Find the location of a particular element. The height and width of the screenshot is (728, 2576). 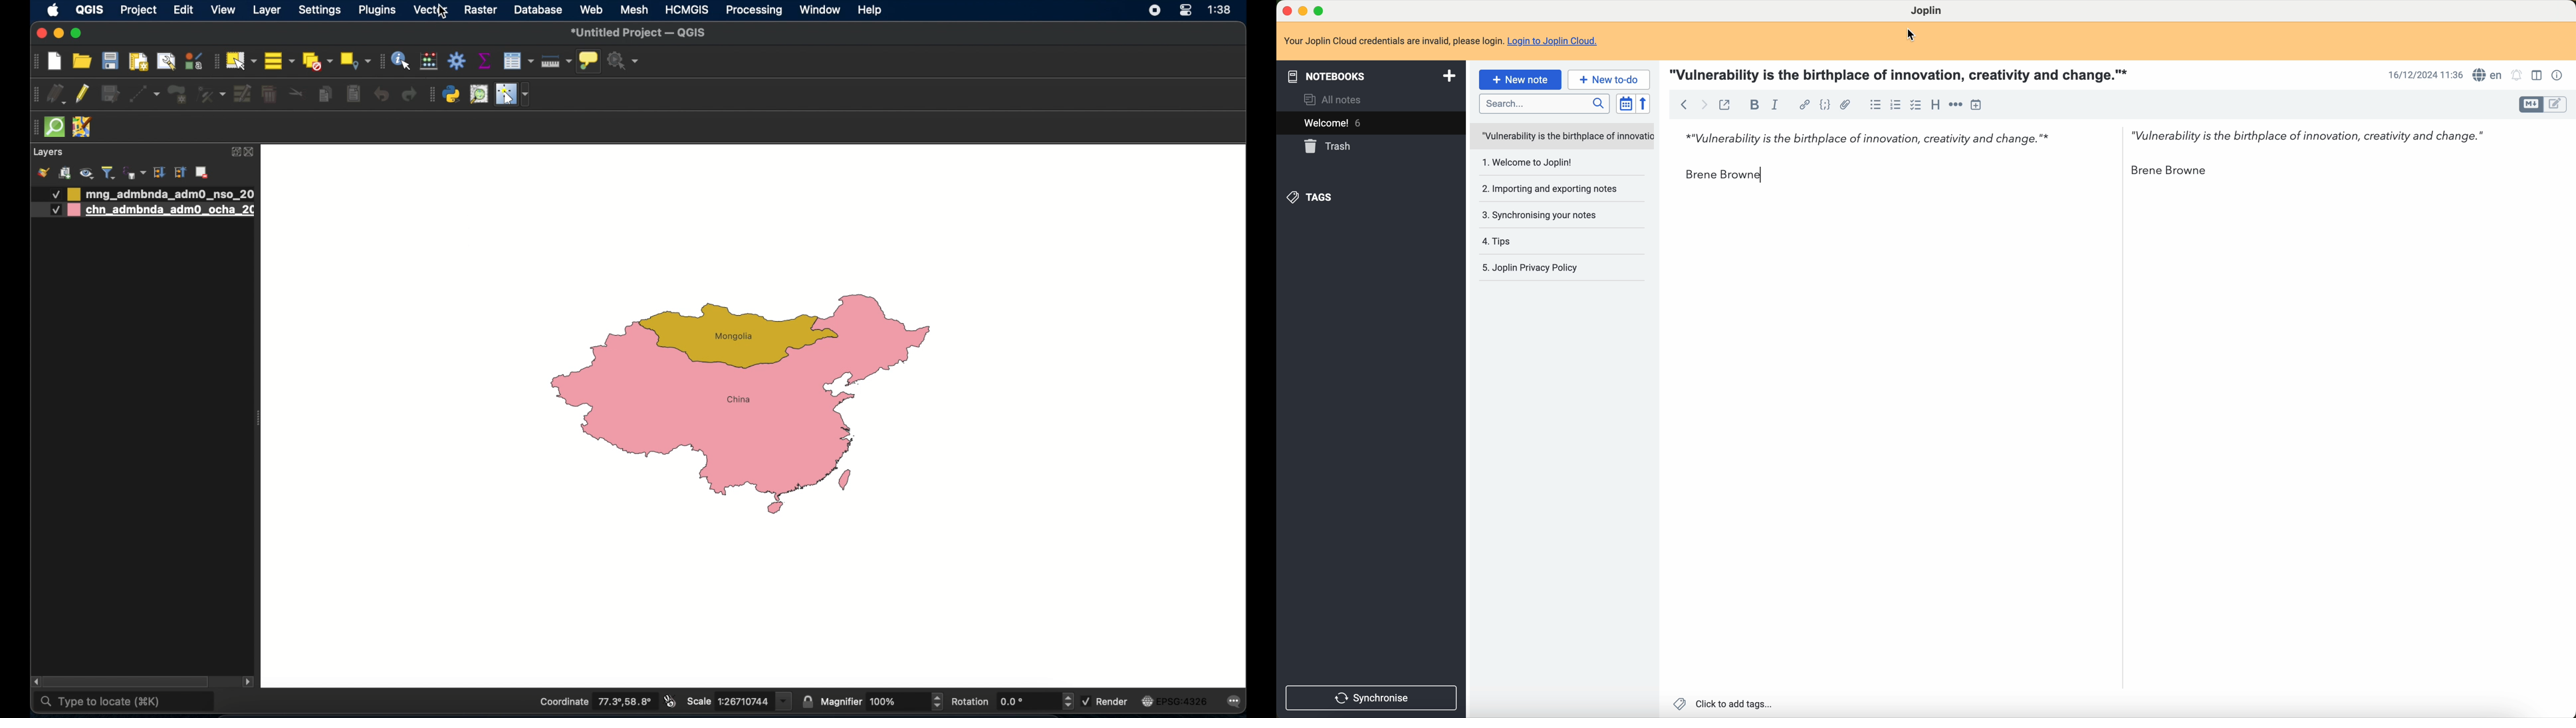

web is located at coordinates (592, 9).